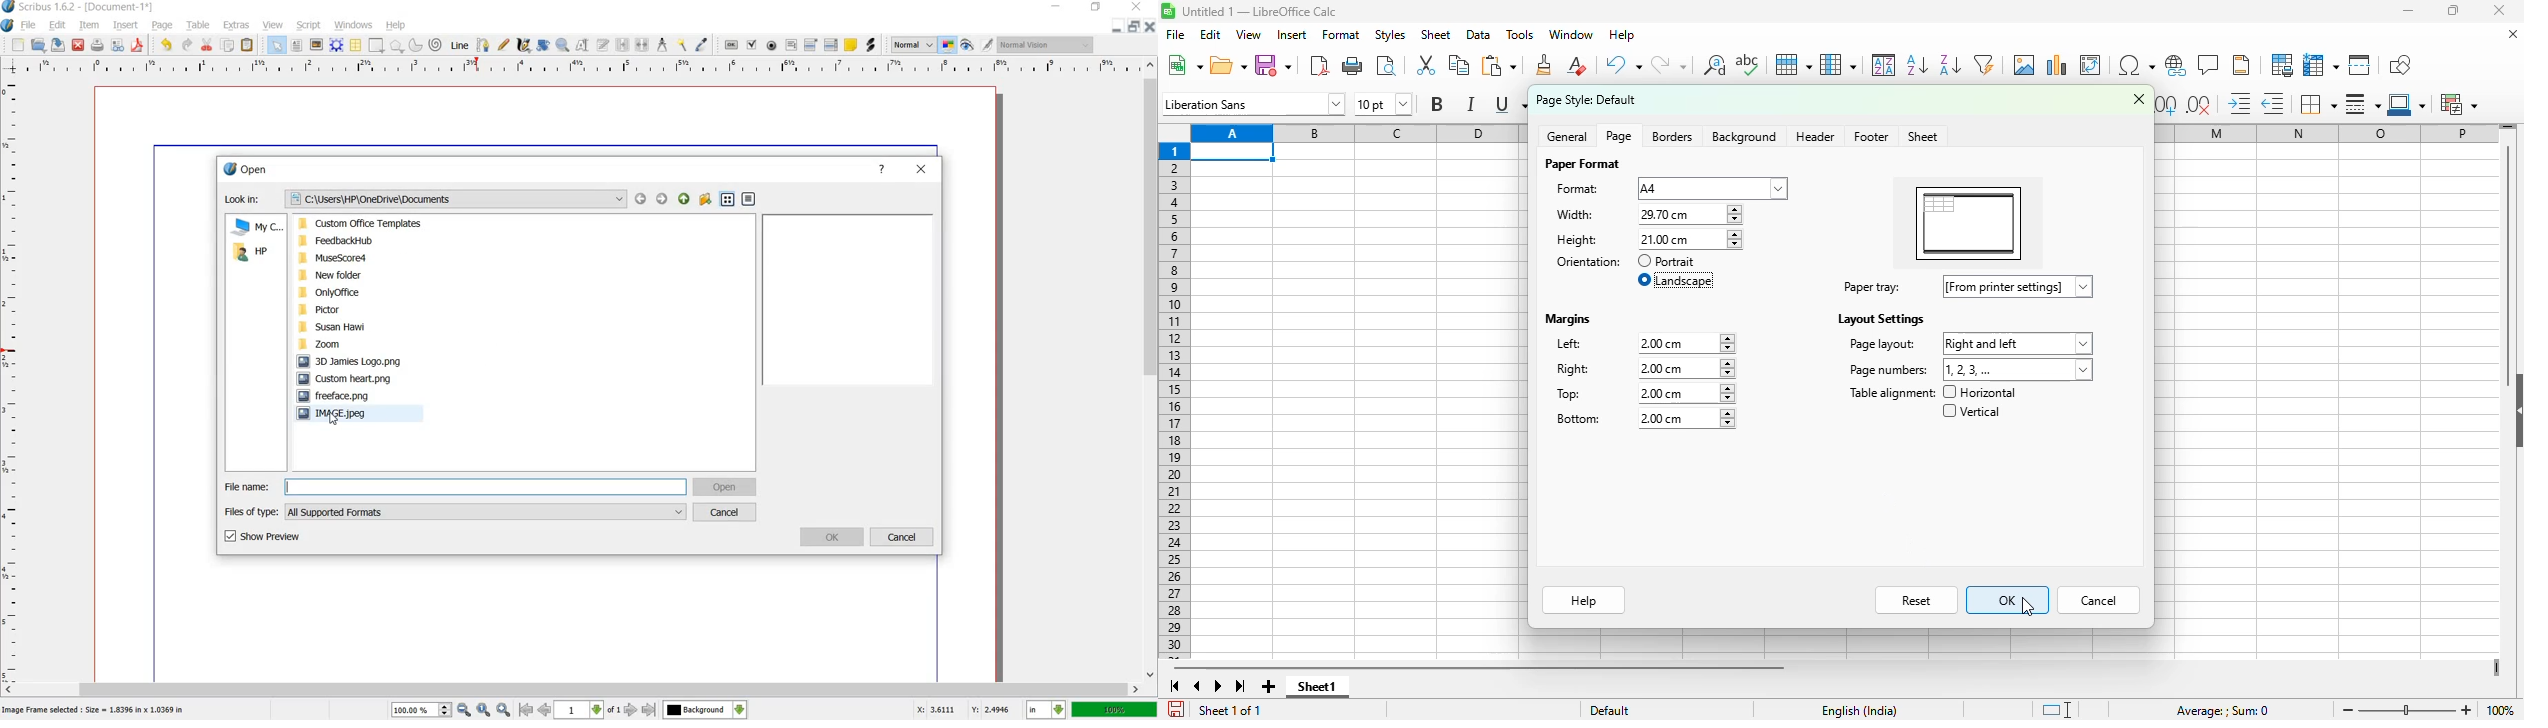  What do you see at coordinates (352, 23) in the screenshot?
I see `windows` at bounding box center [352, 23].